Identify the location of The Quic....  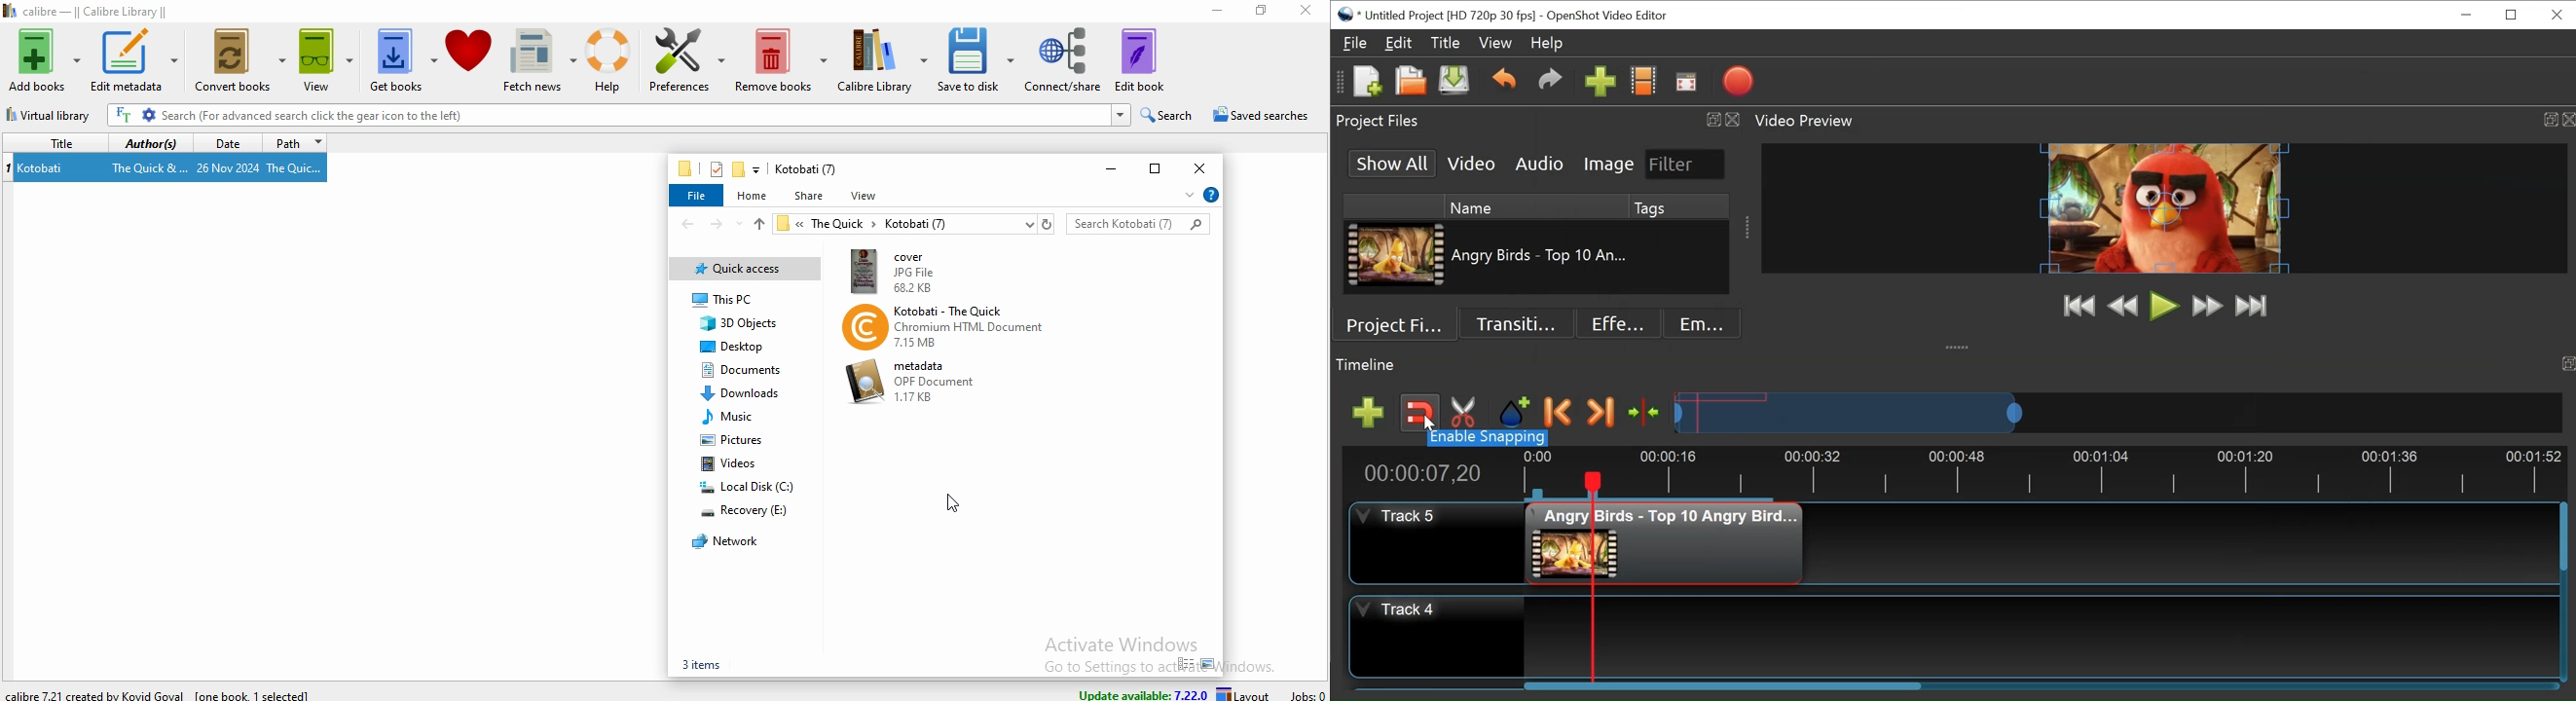
(297, 167).